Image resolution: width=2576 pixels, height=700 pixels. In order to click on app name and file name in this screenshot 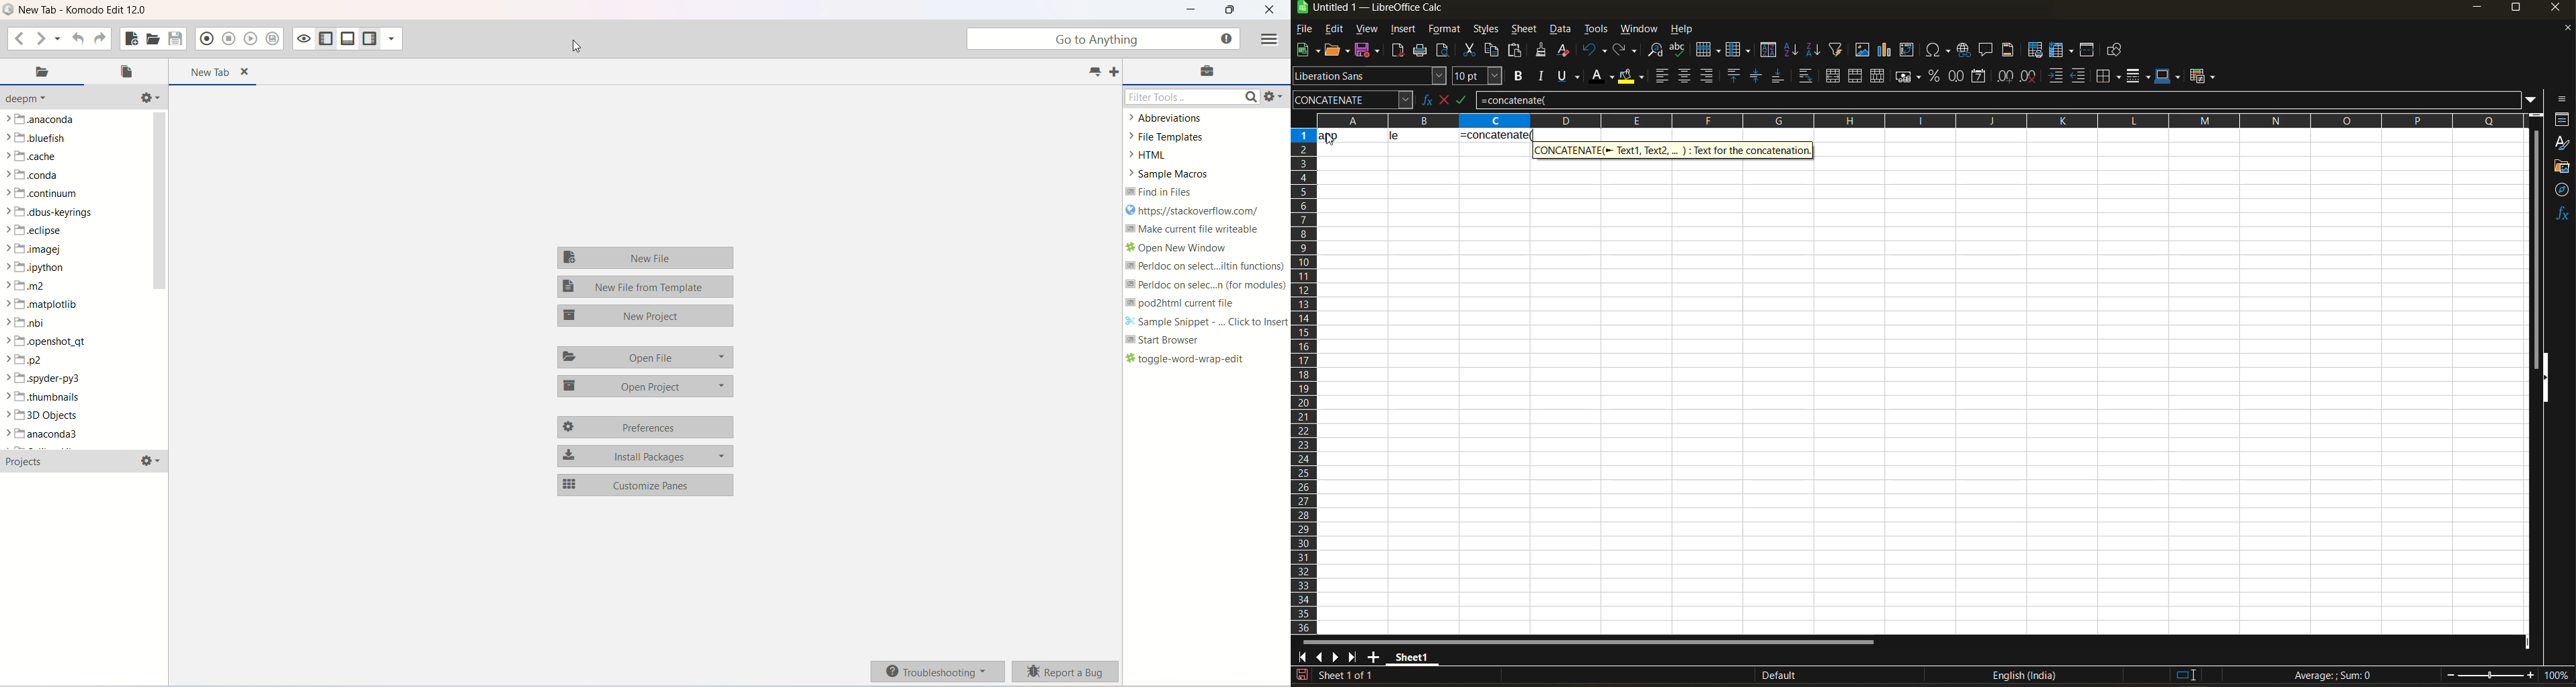, I will do `click(1384, 10)`.